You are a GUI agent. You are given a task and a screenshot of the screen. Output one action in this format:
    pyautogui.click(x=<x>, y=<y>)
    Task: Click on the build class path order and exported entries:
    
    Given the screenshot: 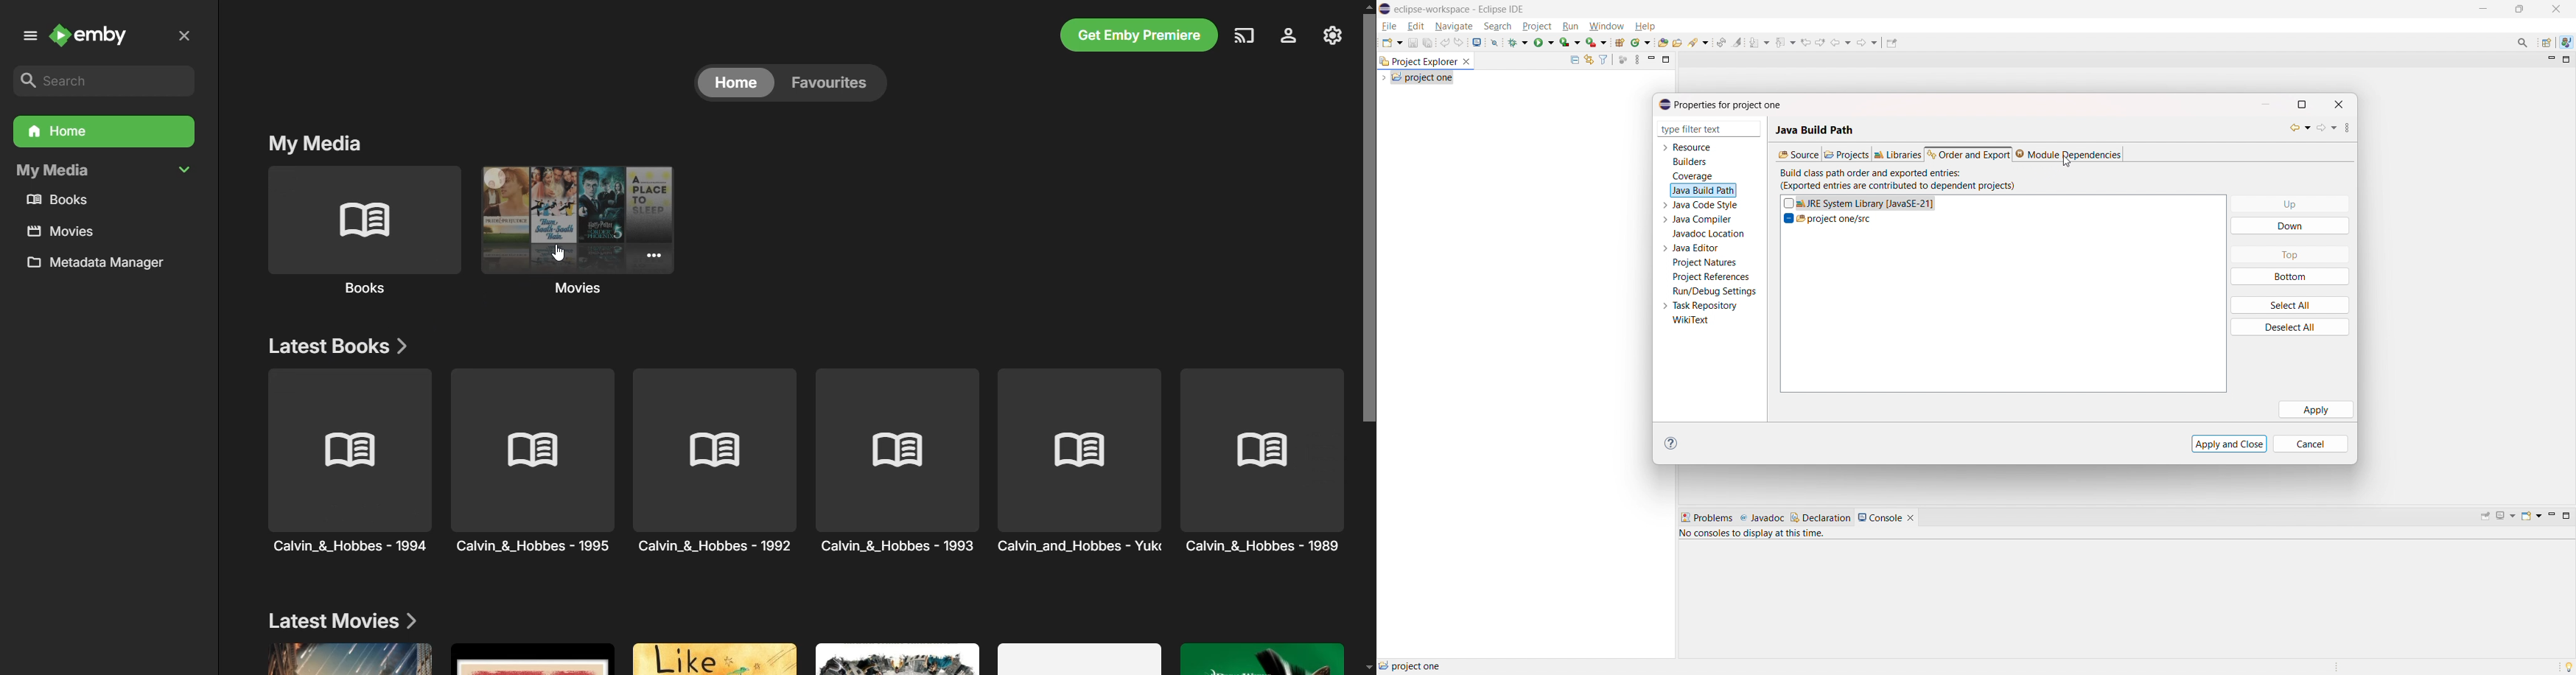 What is the action you would take?
    pyautogui.click(x=1876, y=170)
    